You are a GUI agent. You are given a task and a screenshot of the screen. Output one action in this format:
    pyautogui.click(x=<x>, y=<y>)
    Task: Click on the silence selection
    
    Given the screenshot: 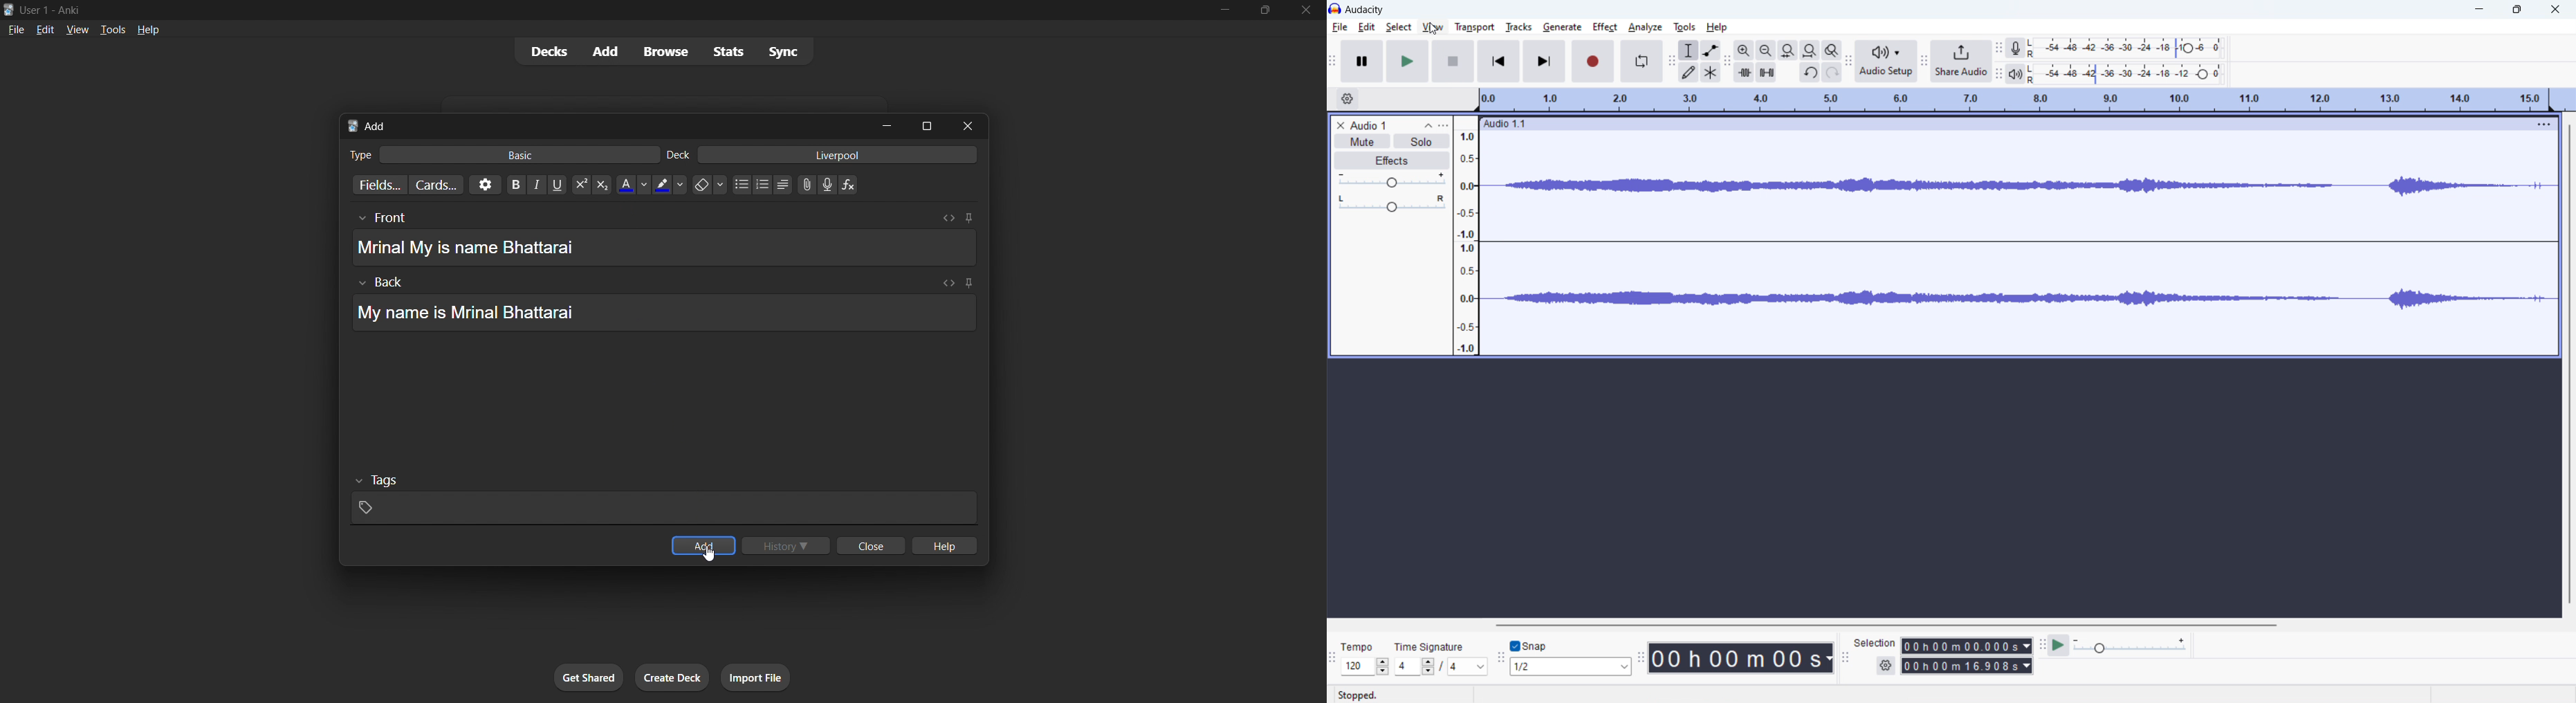 What is the action you would take?
    pyautogui.click(x=1767, y=72)
    